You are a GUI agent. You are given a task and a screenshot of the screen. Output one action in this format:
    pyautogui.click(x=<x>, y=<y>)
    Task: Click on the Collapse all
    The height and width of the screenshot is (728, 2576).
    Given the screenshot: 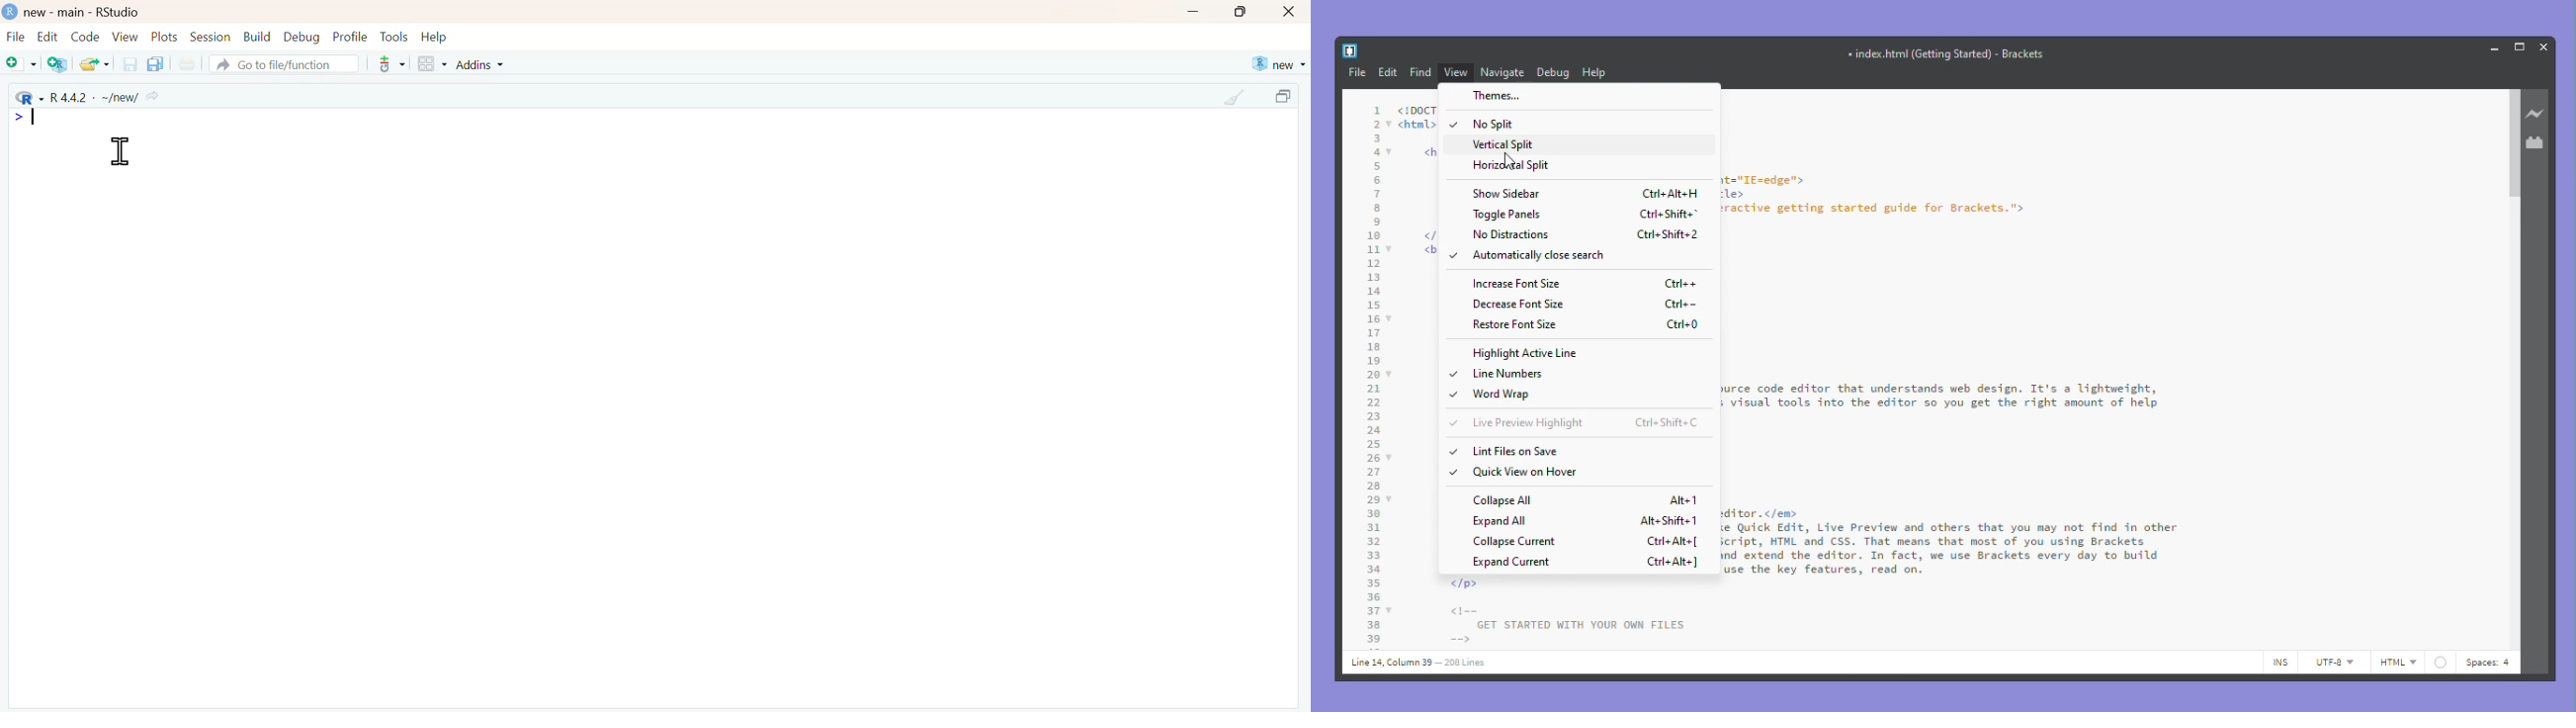 What is the action you would take?
    pyautogui.click(x=1584, y=499)
    